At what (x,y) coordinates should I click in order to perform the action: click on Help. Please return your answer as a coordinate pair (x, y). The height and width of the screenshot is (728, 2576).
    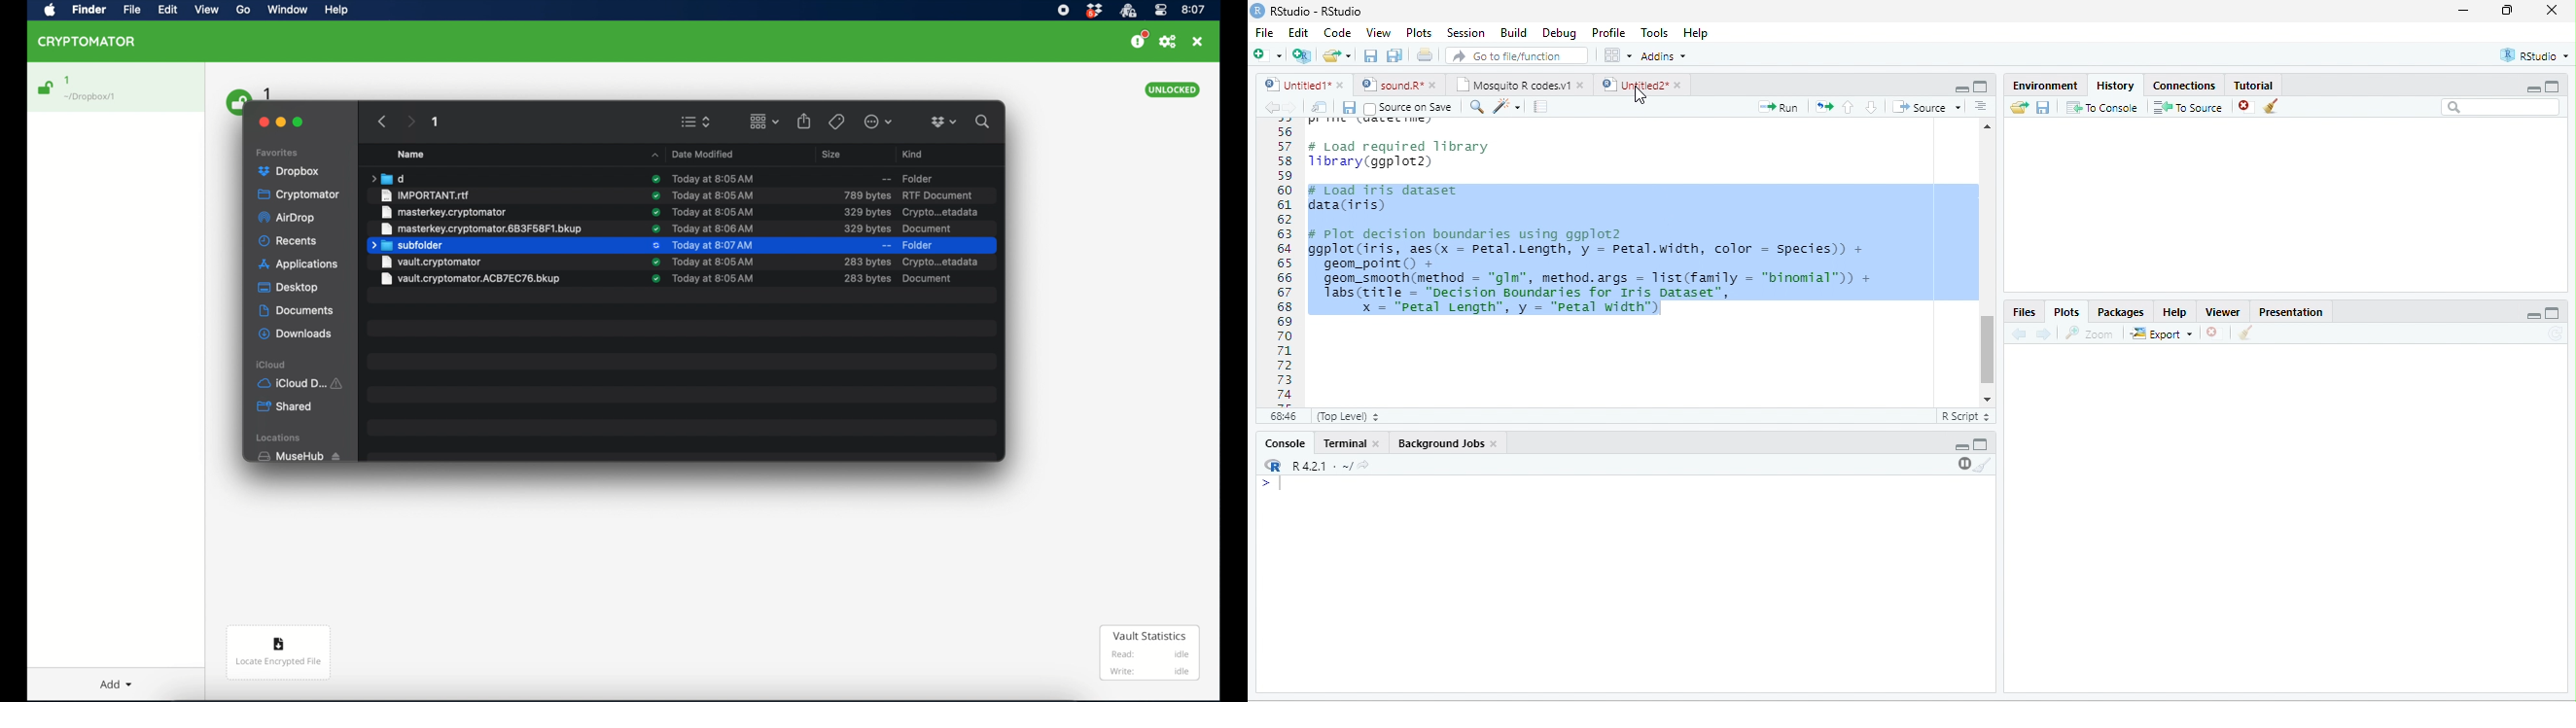
    Looking at the image, I should click on (1698, 34).